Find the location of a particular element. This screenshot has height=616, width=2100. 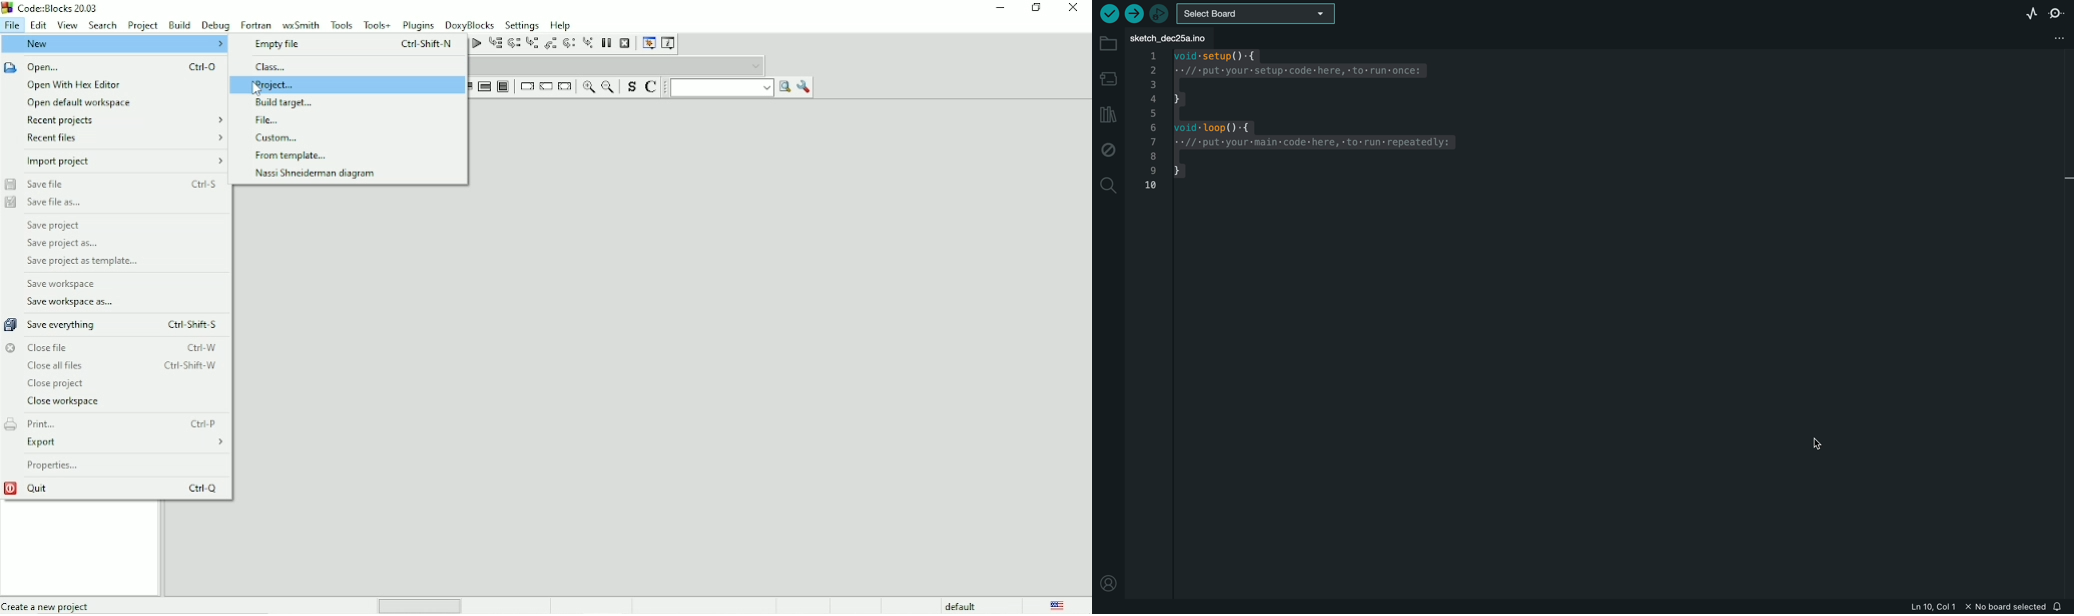

Toggle source is located at coordinates (629, 87).